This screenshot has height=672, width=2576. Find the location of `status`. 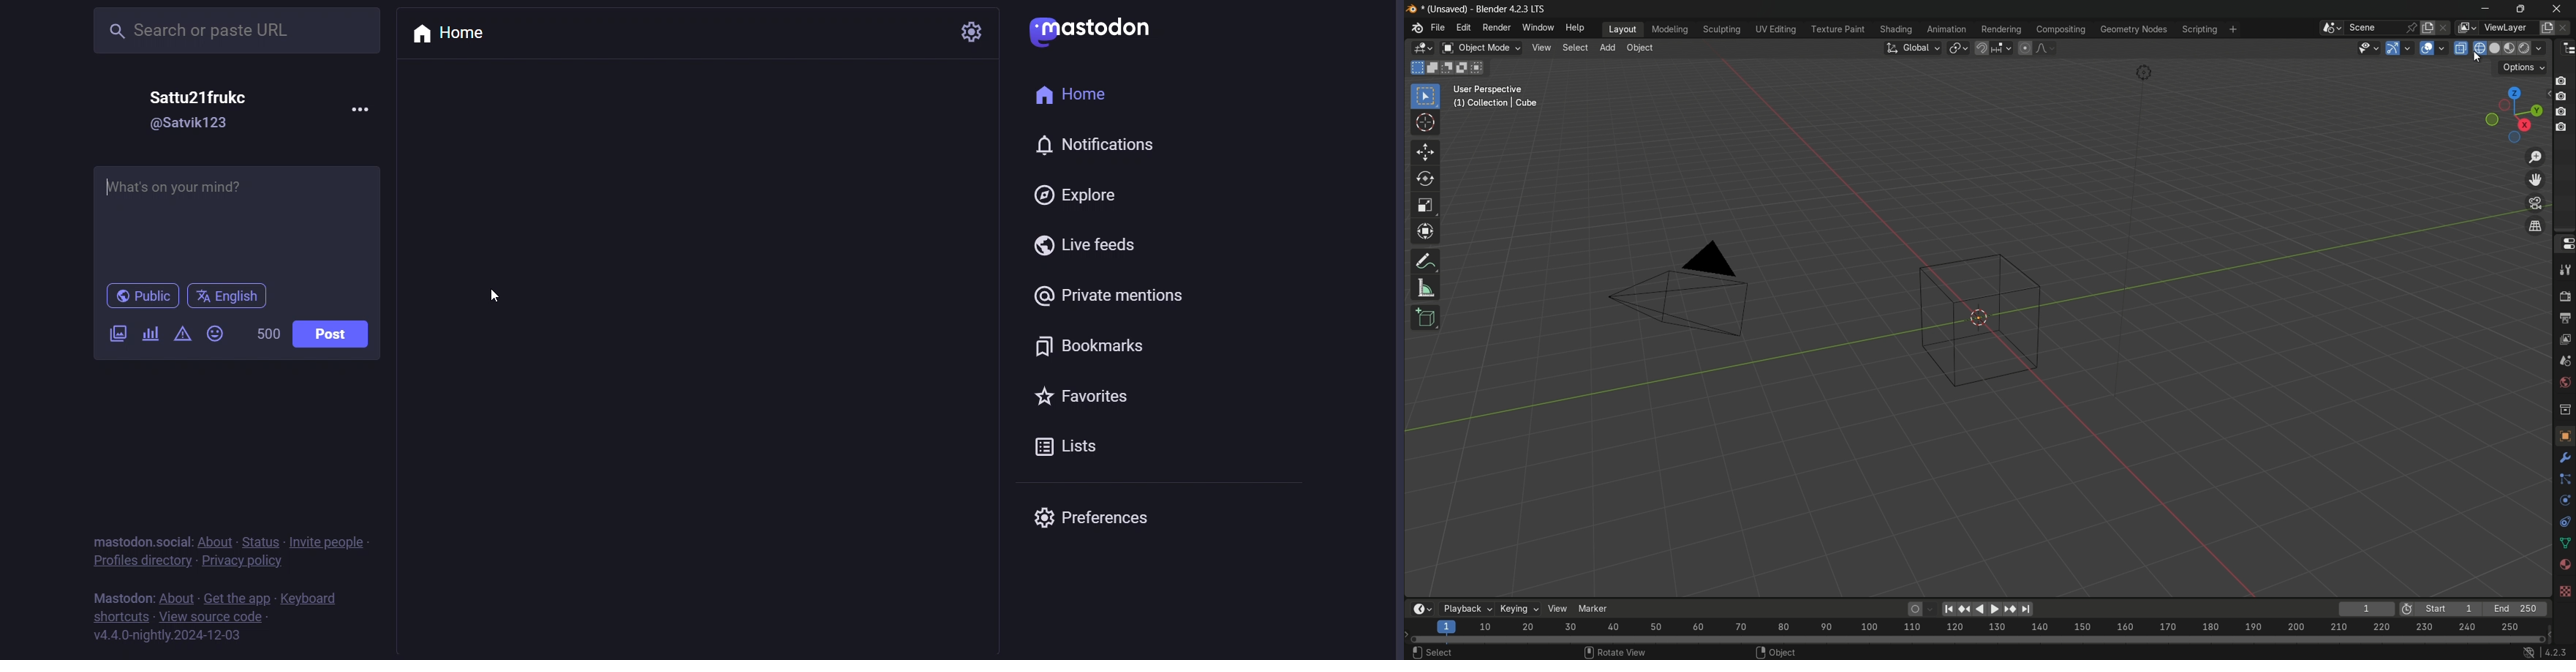

status is located at coordinates (260, 540).